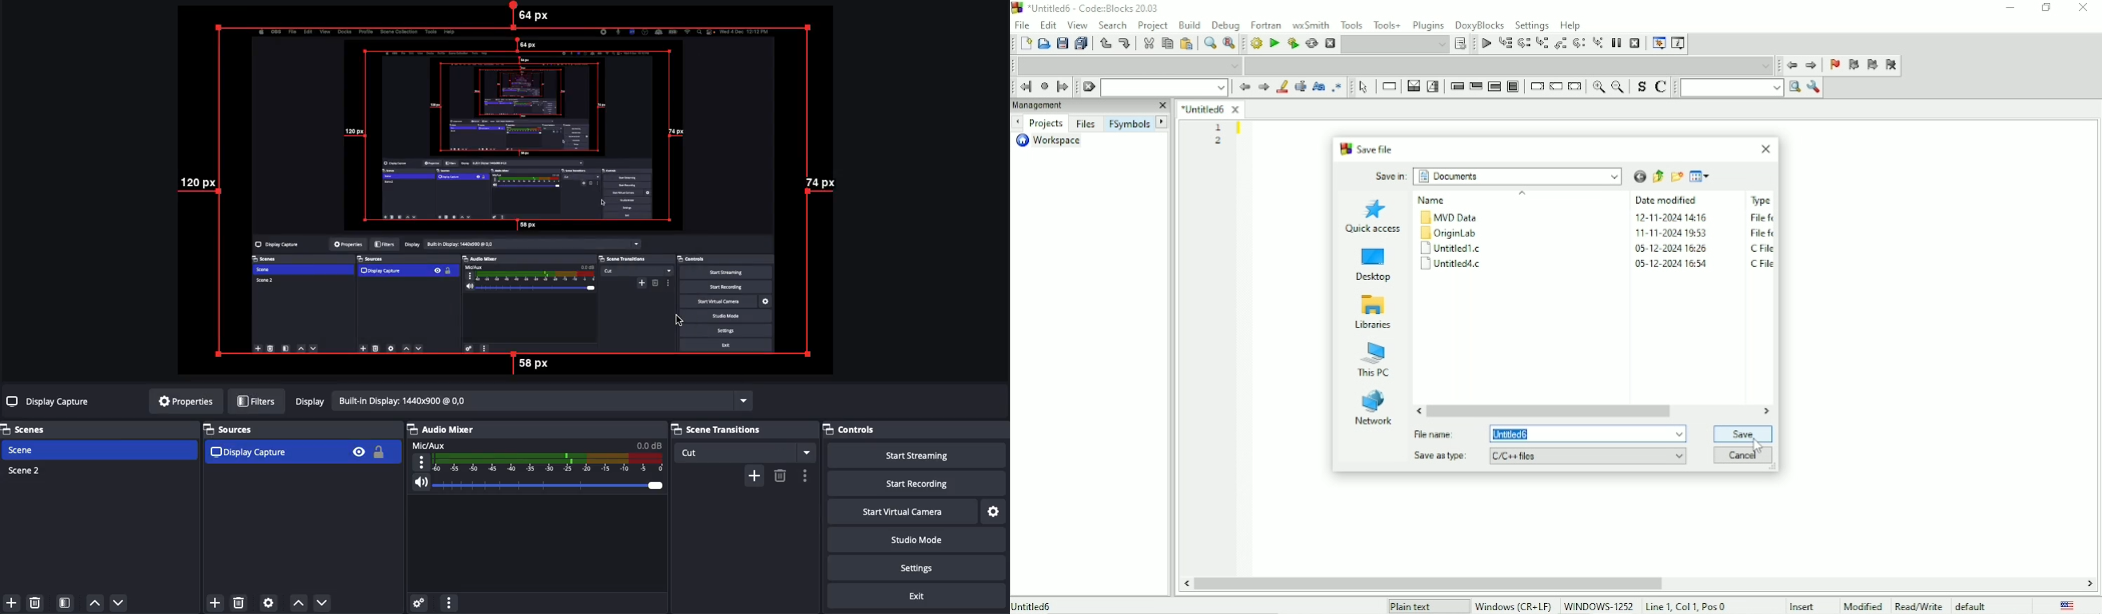 The image size is (2128, 616). What do you see at coordinates (1531, 25) in the screenshot?
I see `Settings` at bounding box center [1531, 25].